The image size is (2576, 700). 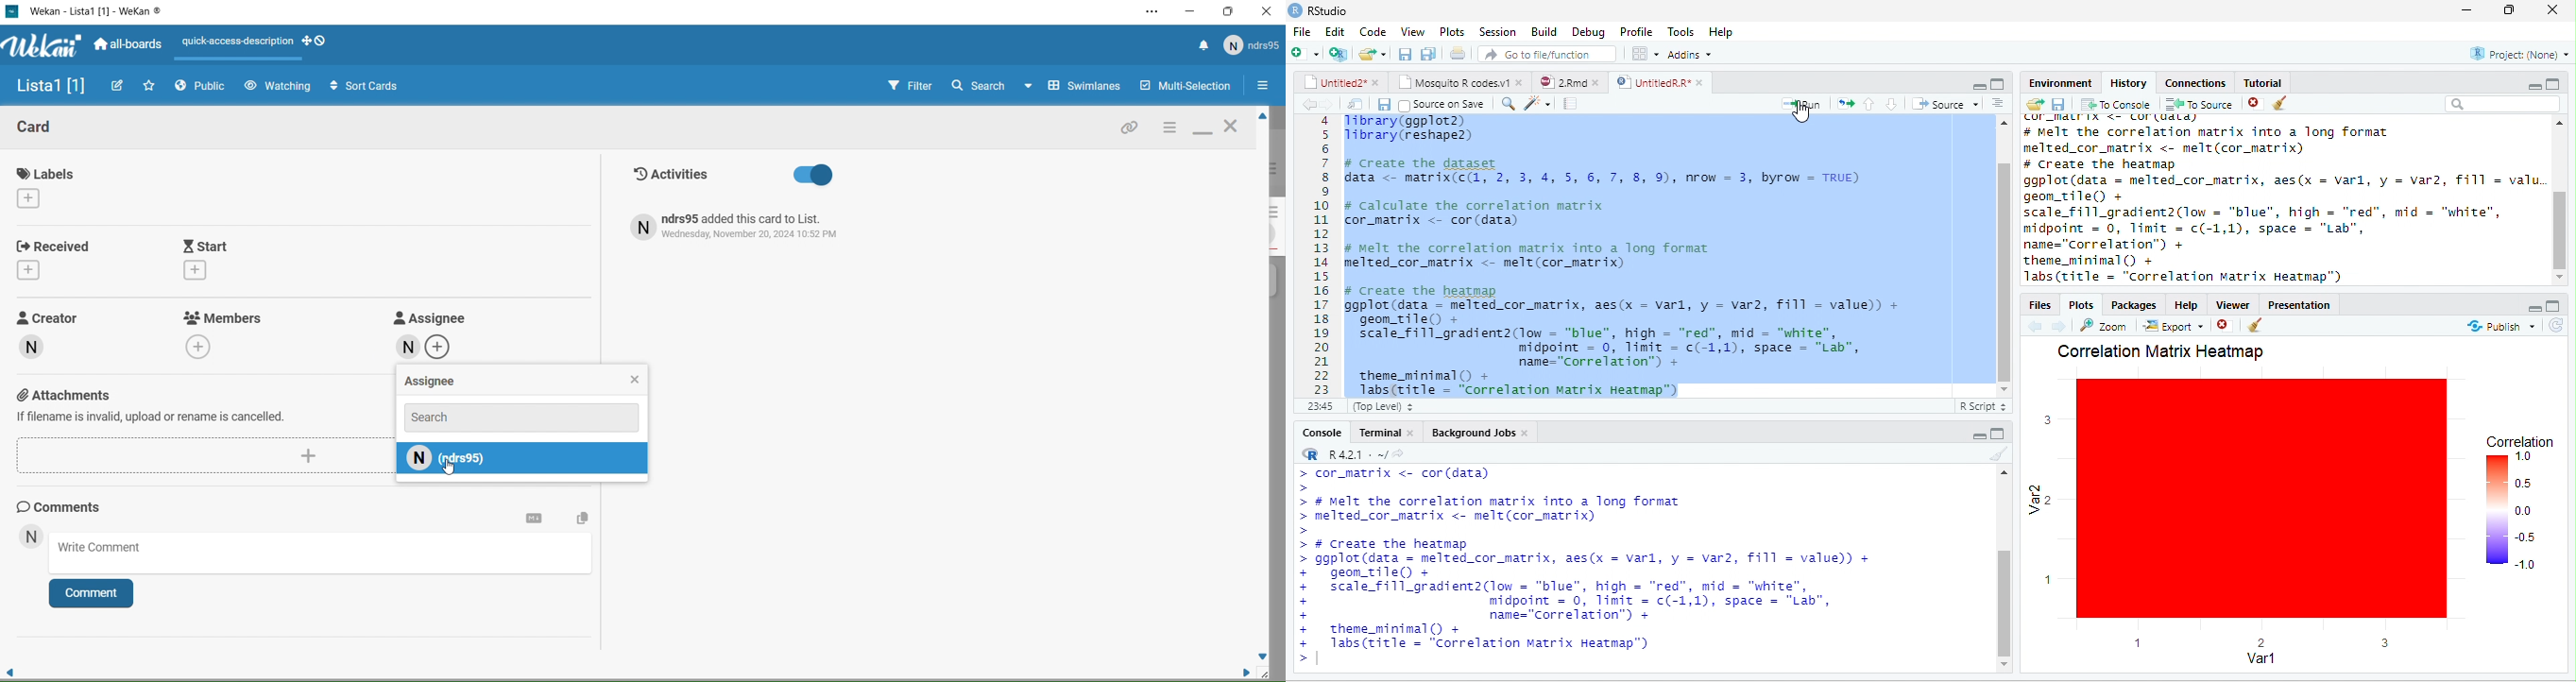 What do you see at coordinates (96, 12) in the screenshot?
I see `Wekan` at bounding box center [96, 12].